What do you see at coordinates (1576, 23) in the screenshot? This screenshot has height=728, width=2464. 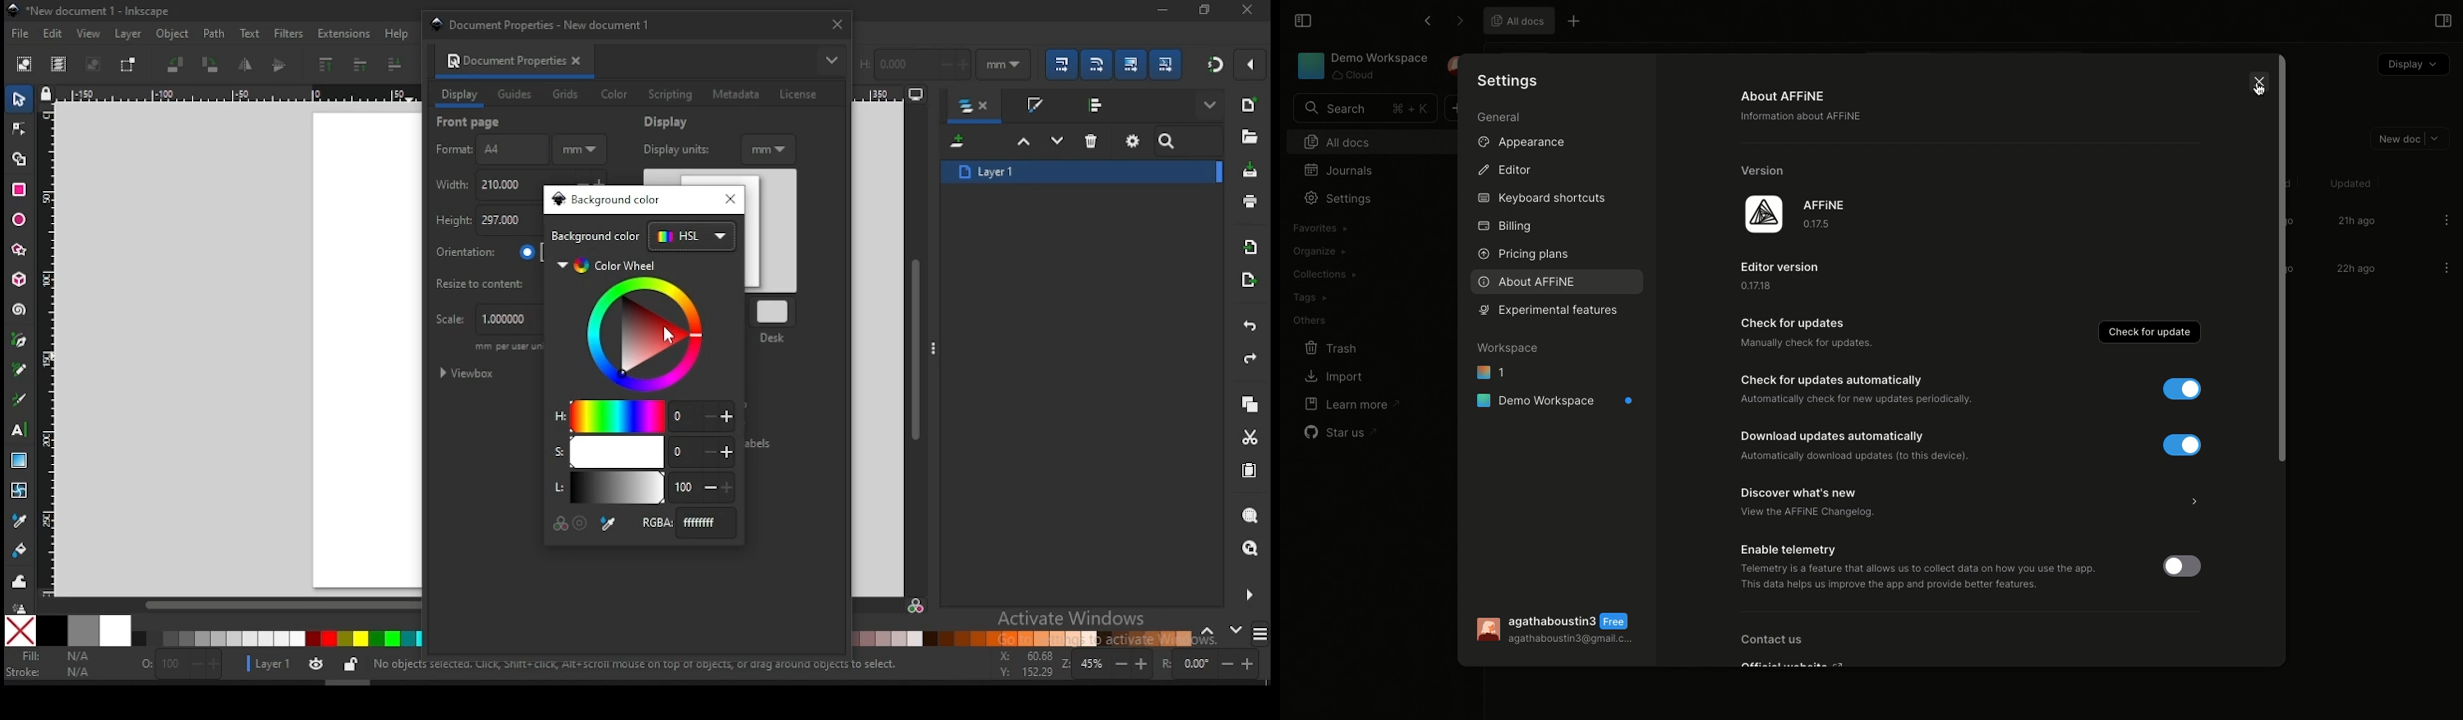 I see `Other options` at bounding box center [1576, 23].